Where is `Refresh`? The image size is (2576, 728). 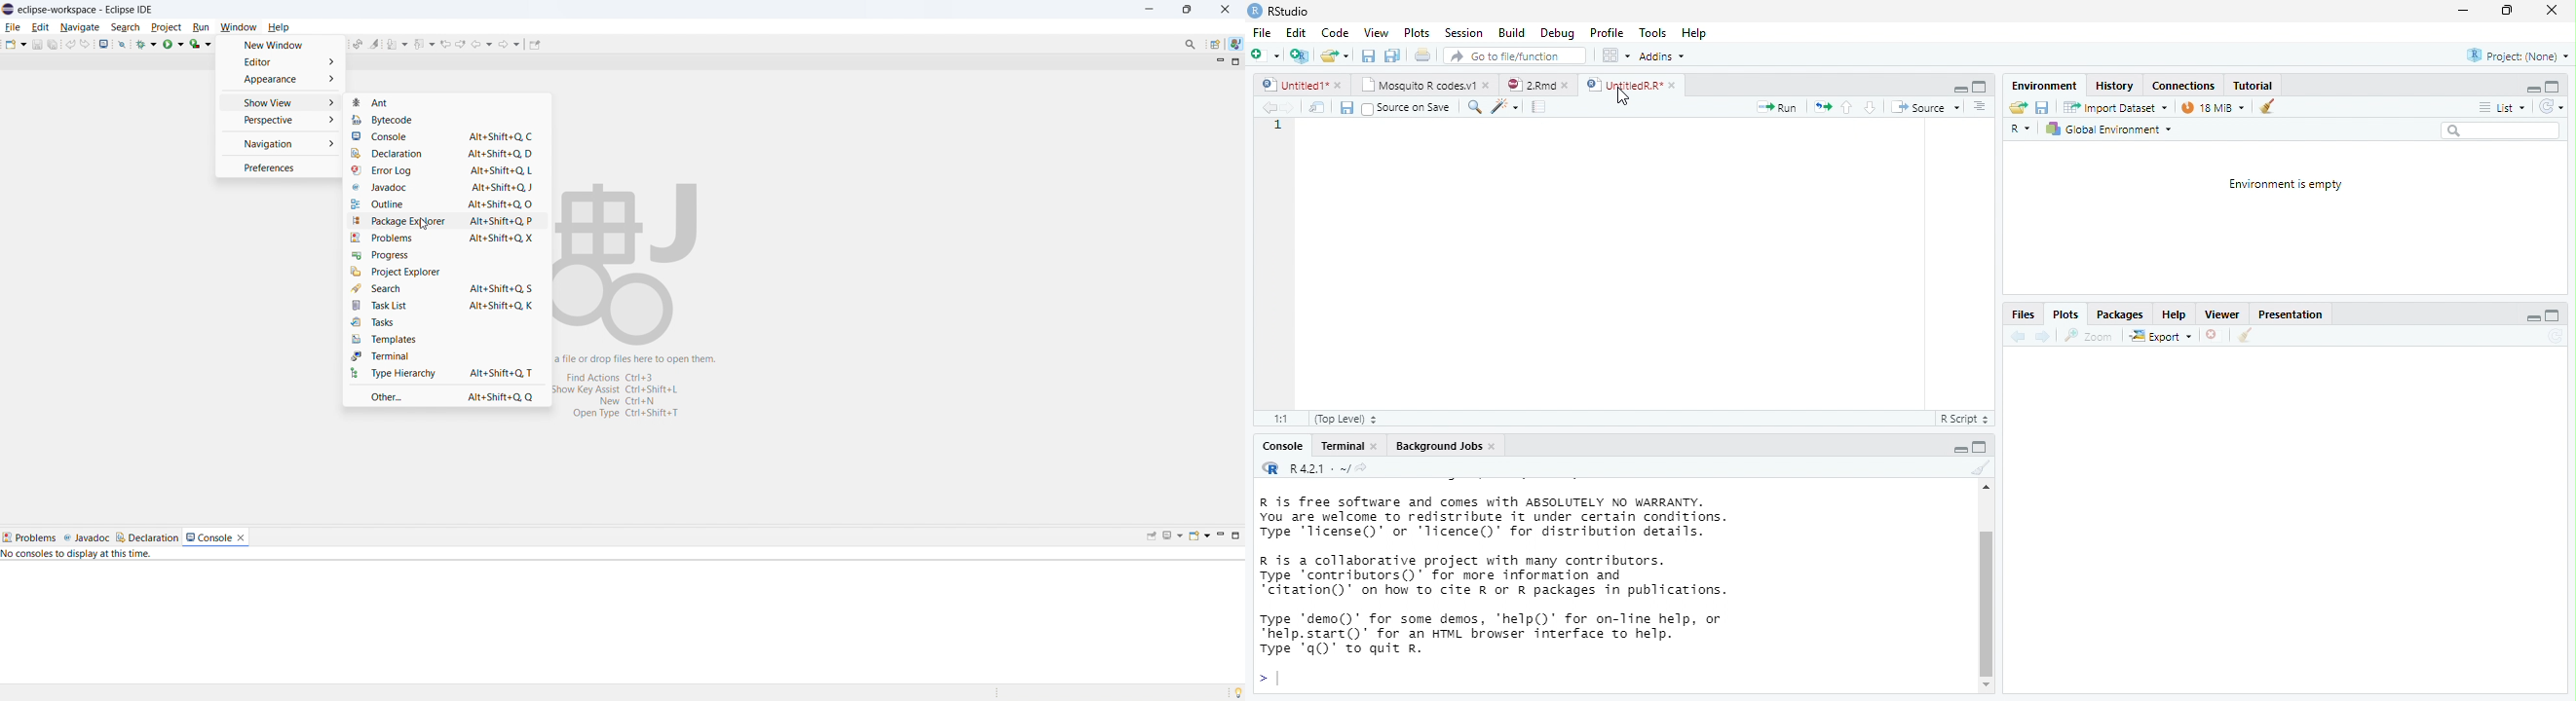 Refresh is located at coordinates (2556, 336).